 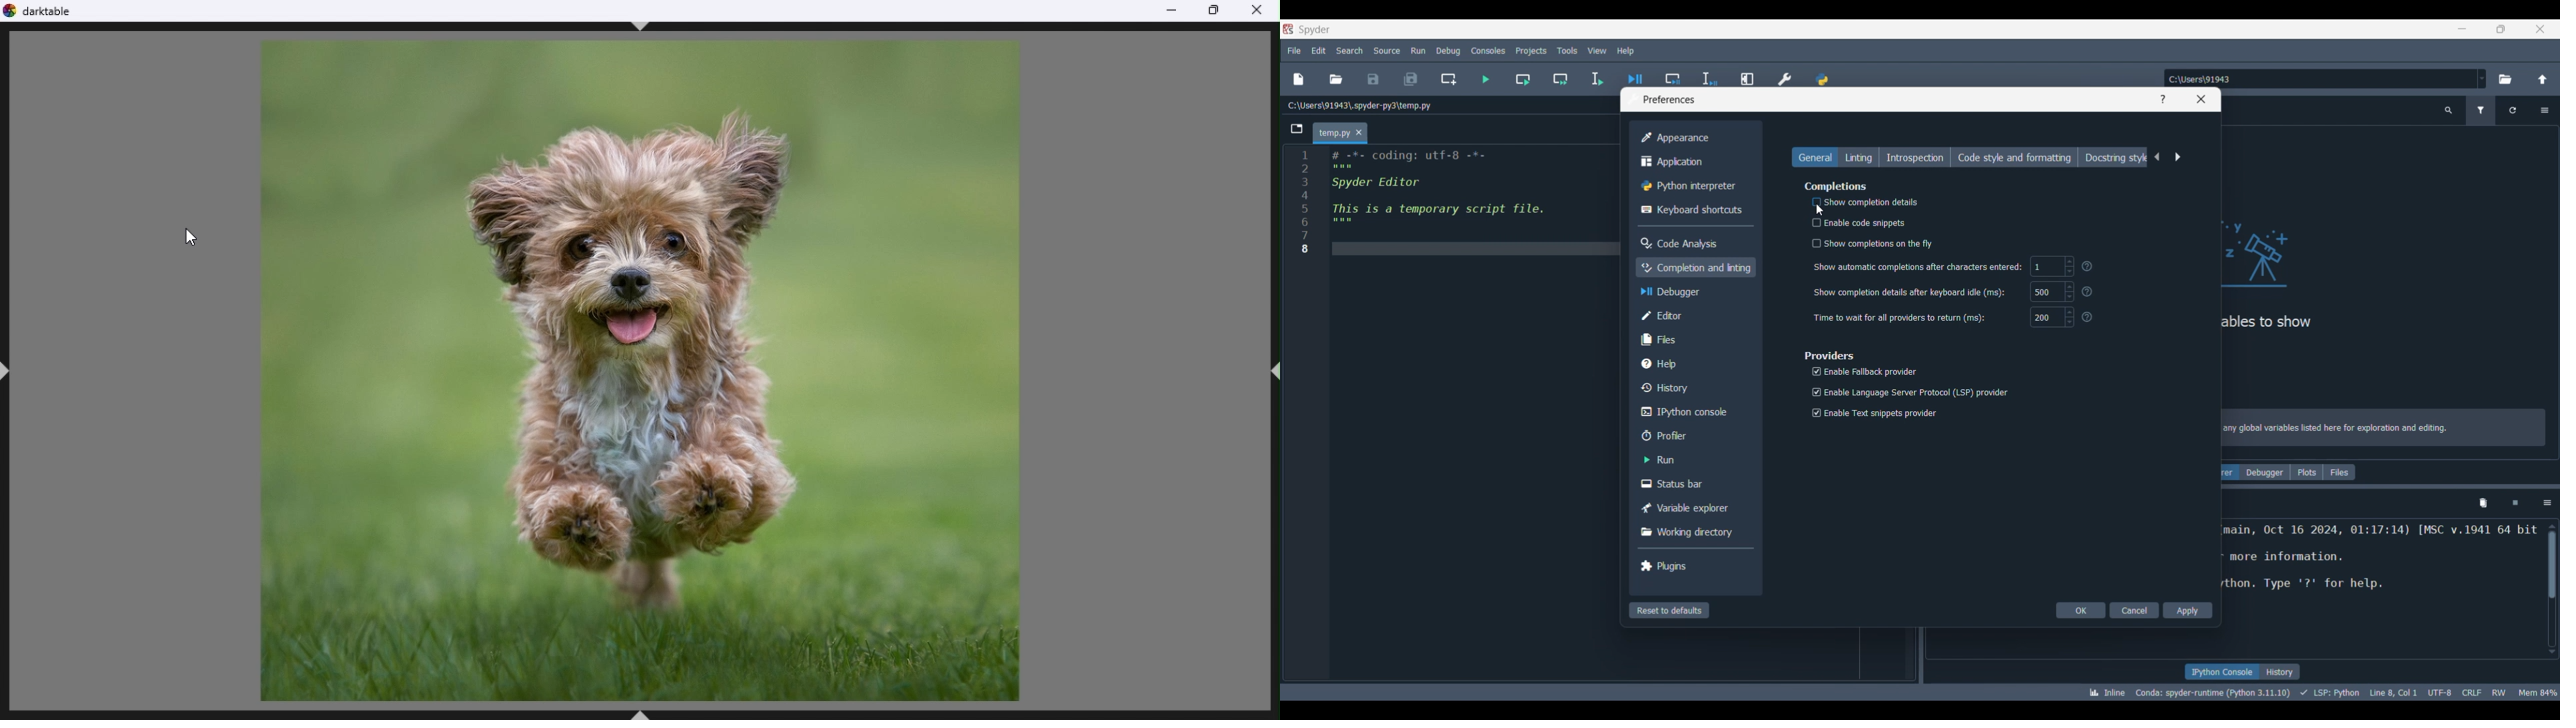 I want to click on Linting, so click(x=1858, y=157).